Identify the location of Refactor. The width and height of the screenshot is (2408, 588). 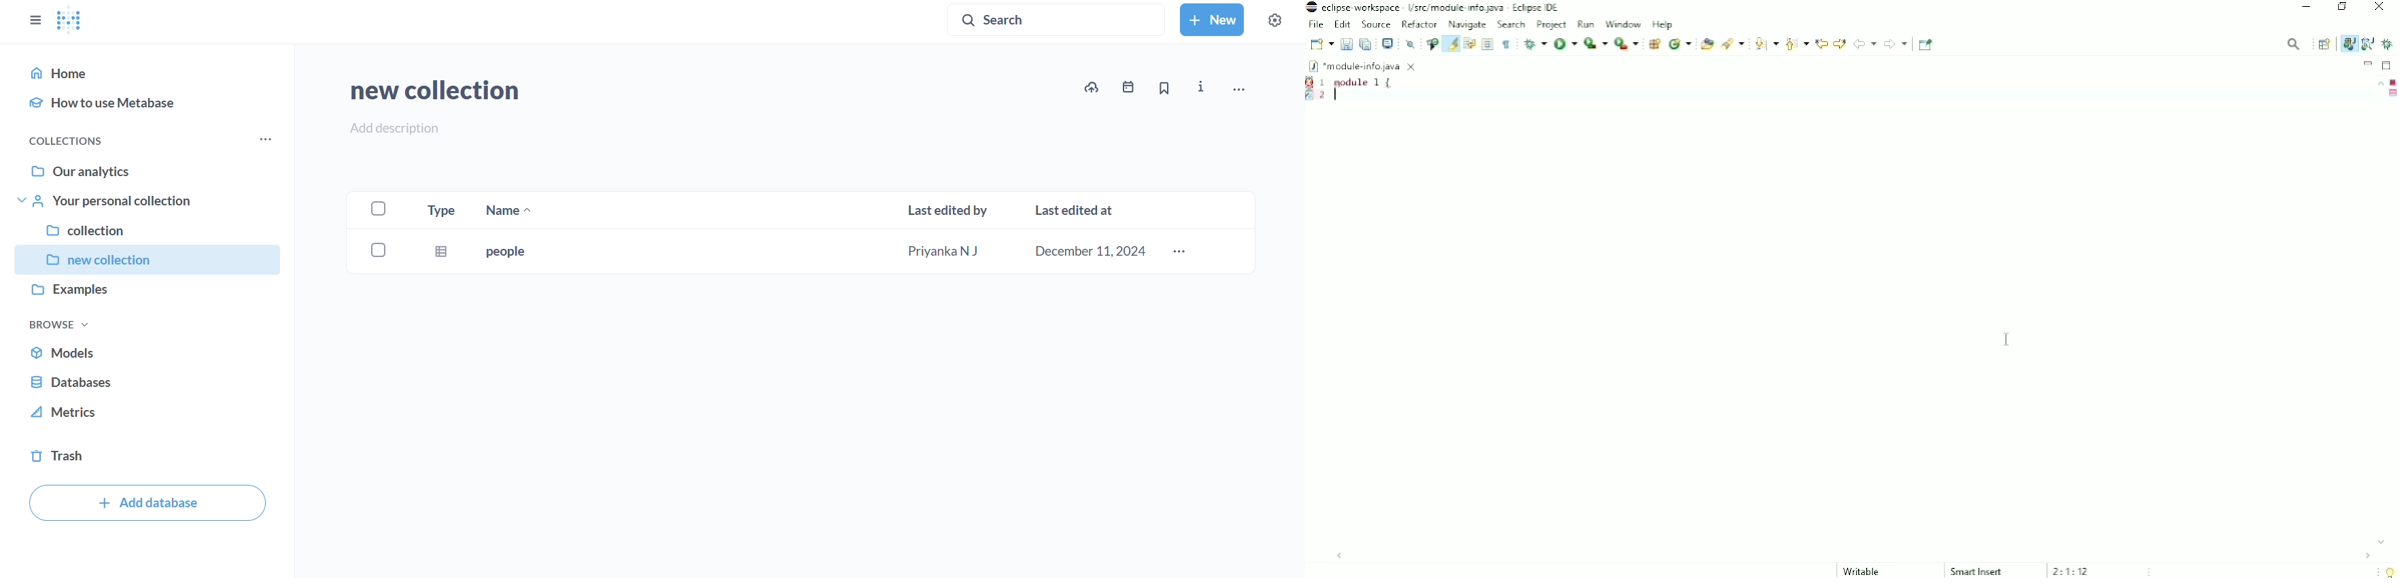
(1419, 24).